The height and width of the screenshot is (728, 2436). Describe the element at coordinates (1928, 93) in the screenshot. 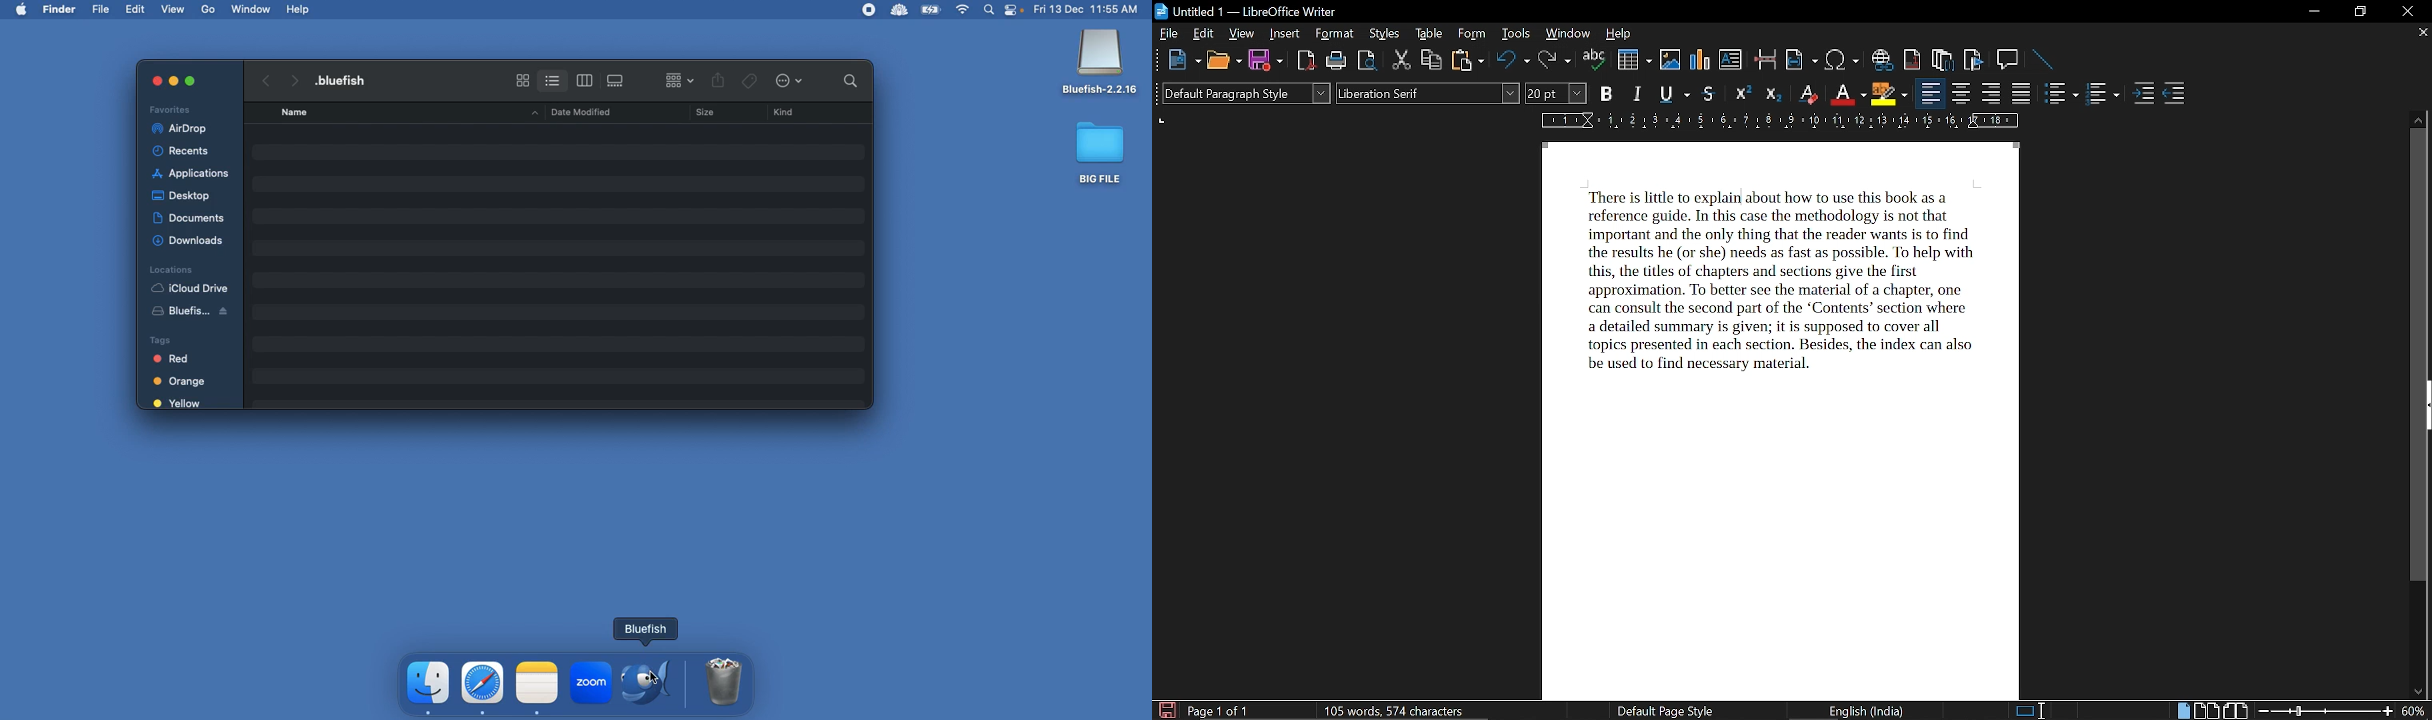

I see `align left` at that location.